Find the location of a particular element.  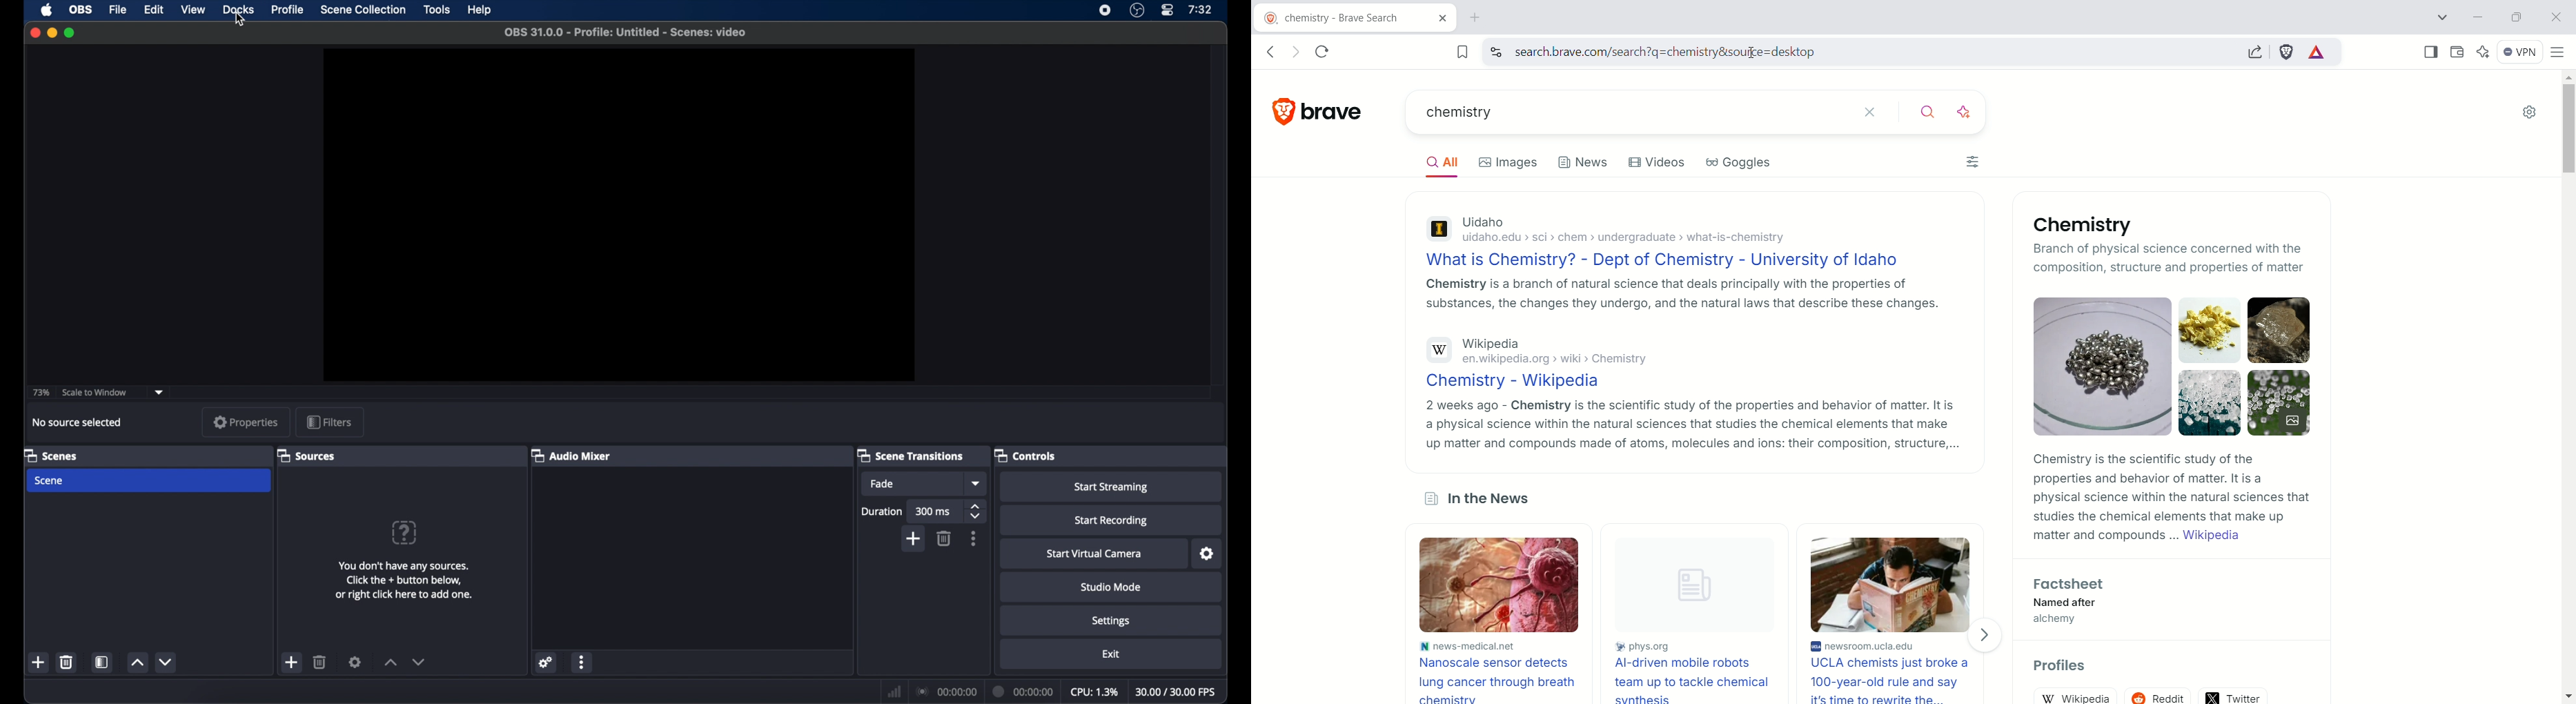

Named after is located at coordinates (2076, 603).